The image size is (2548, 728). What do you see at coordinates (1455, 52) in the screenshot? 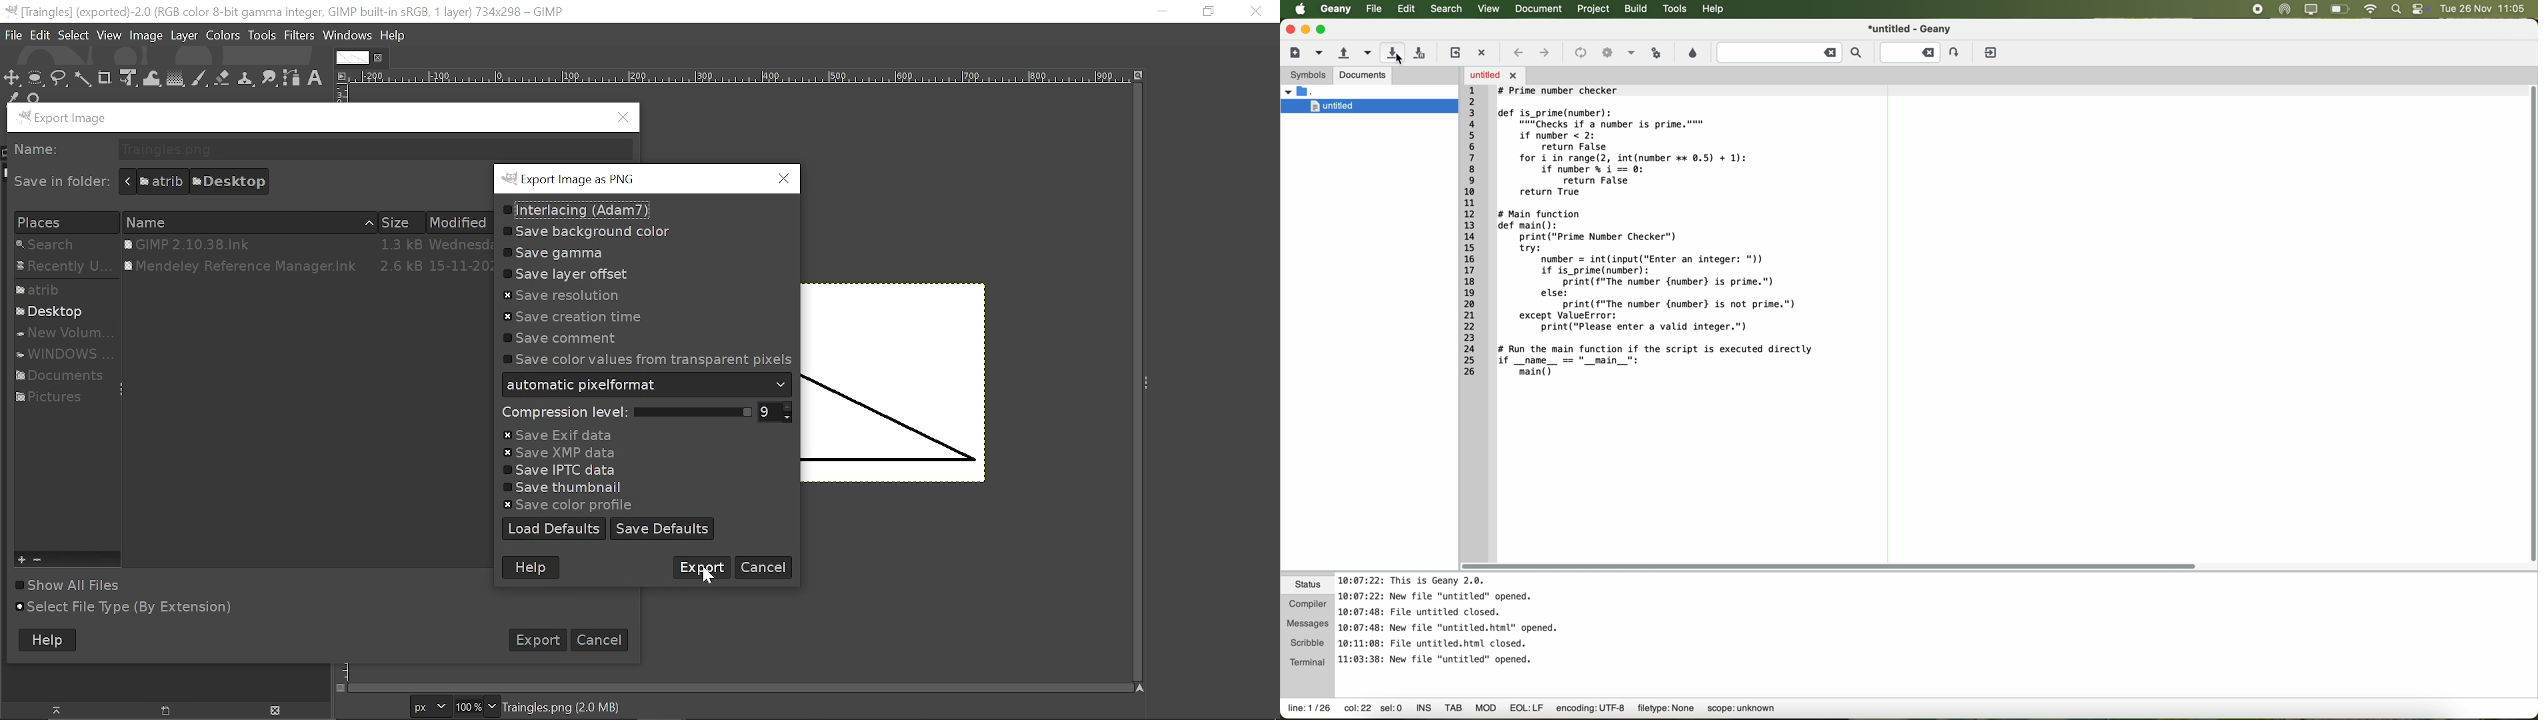
I see `reload the current file from disk` at bounding box center [1455, 52].